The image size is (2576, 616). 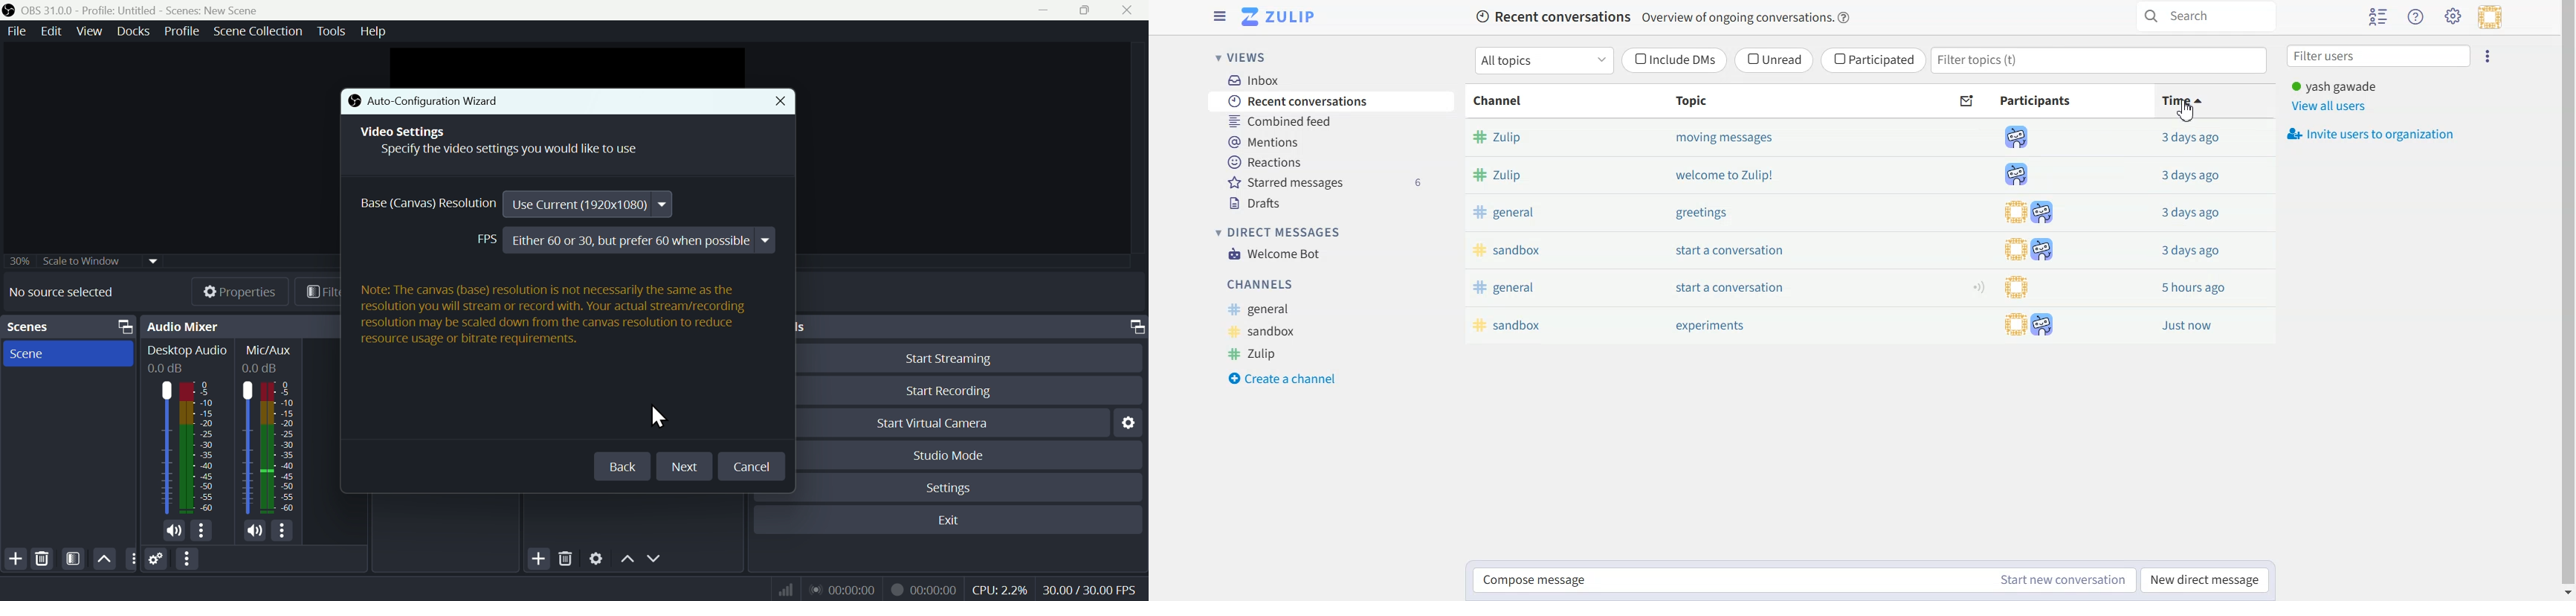 I want to click on 3daysago, so click(x=2191, y=250).